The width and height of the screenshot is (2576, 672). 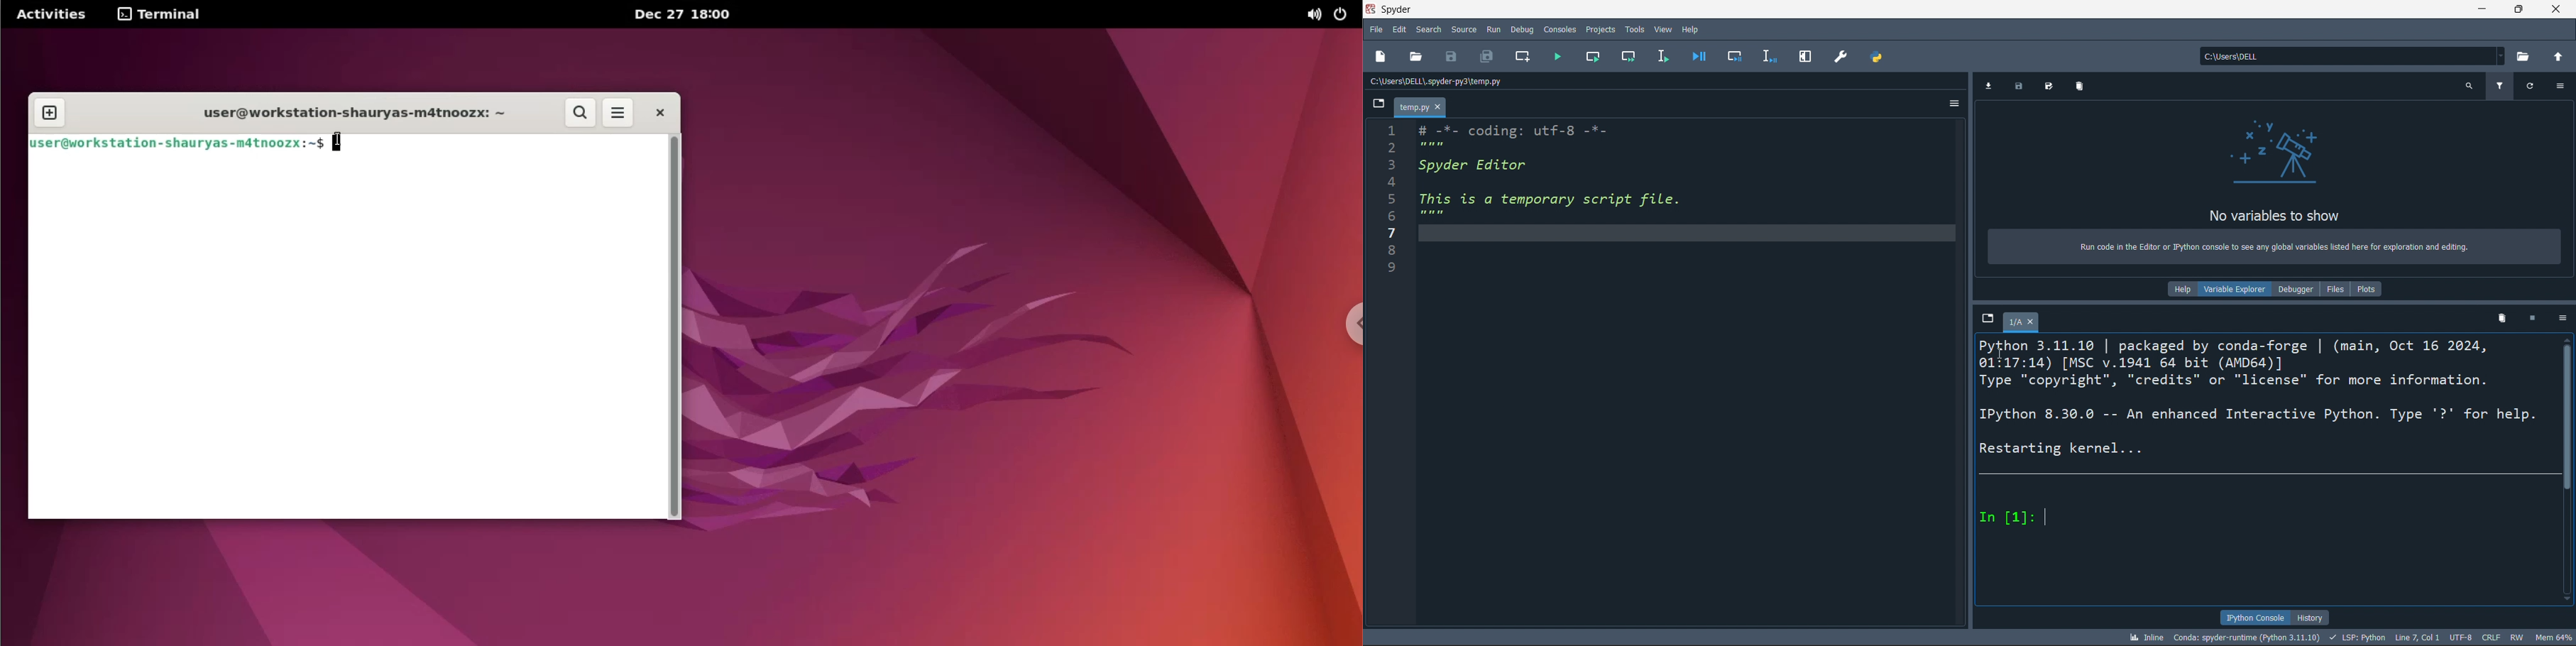 What do you see at coordinates (1602, 30) in the screenshot?
I see `Projects` at bounding box center [1602, 30].